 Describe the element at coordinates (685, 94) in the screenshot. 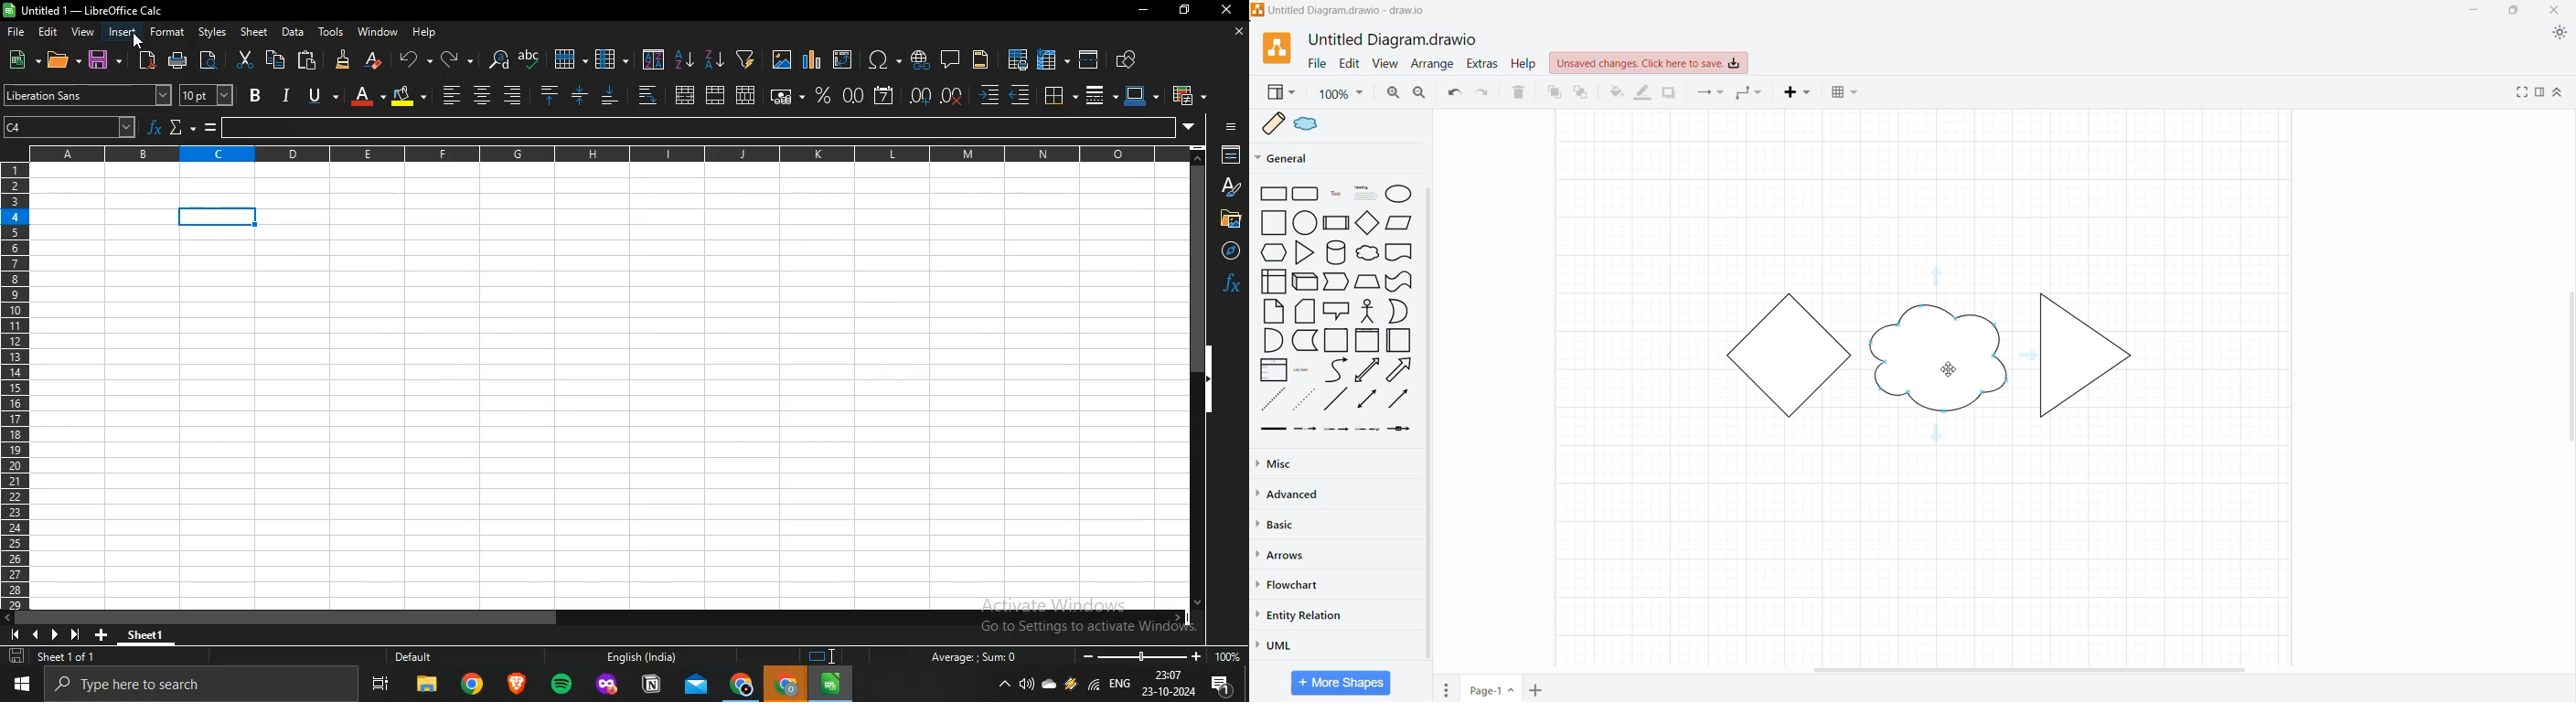

I see `merge and center or unmerge` at that location.